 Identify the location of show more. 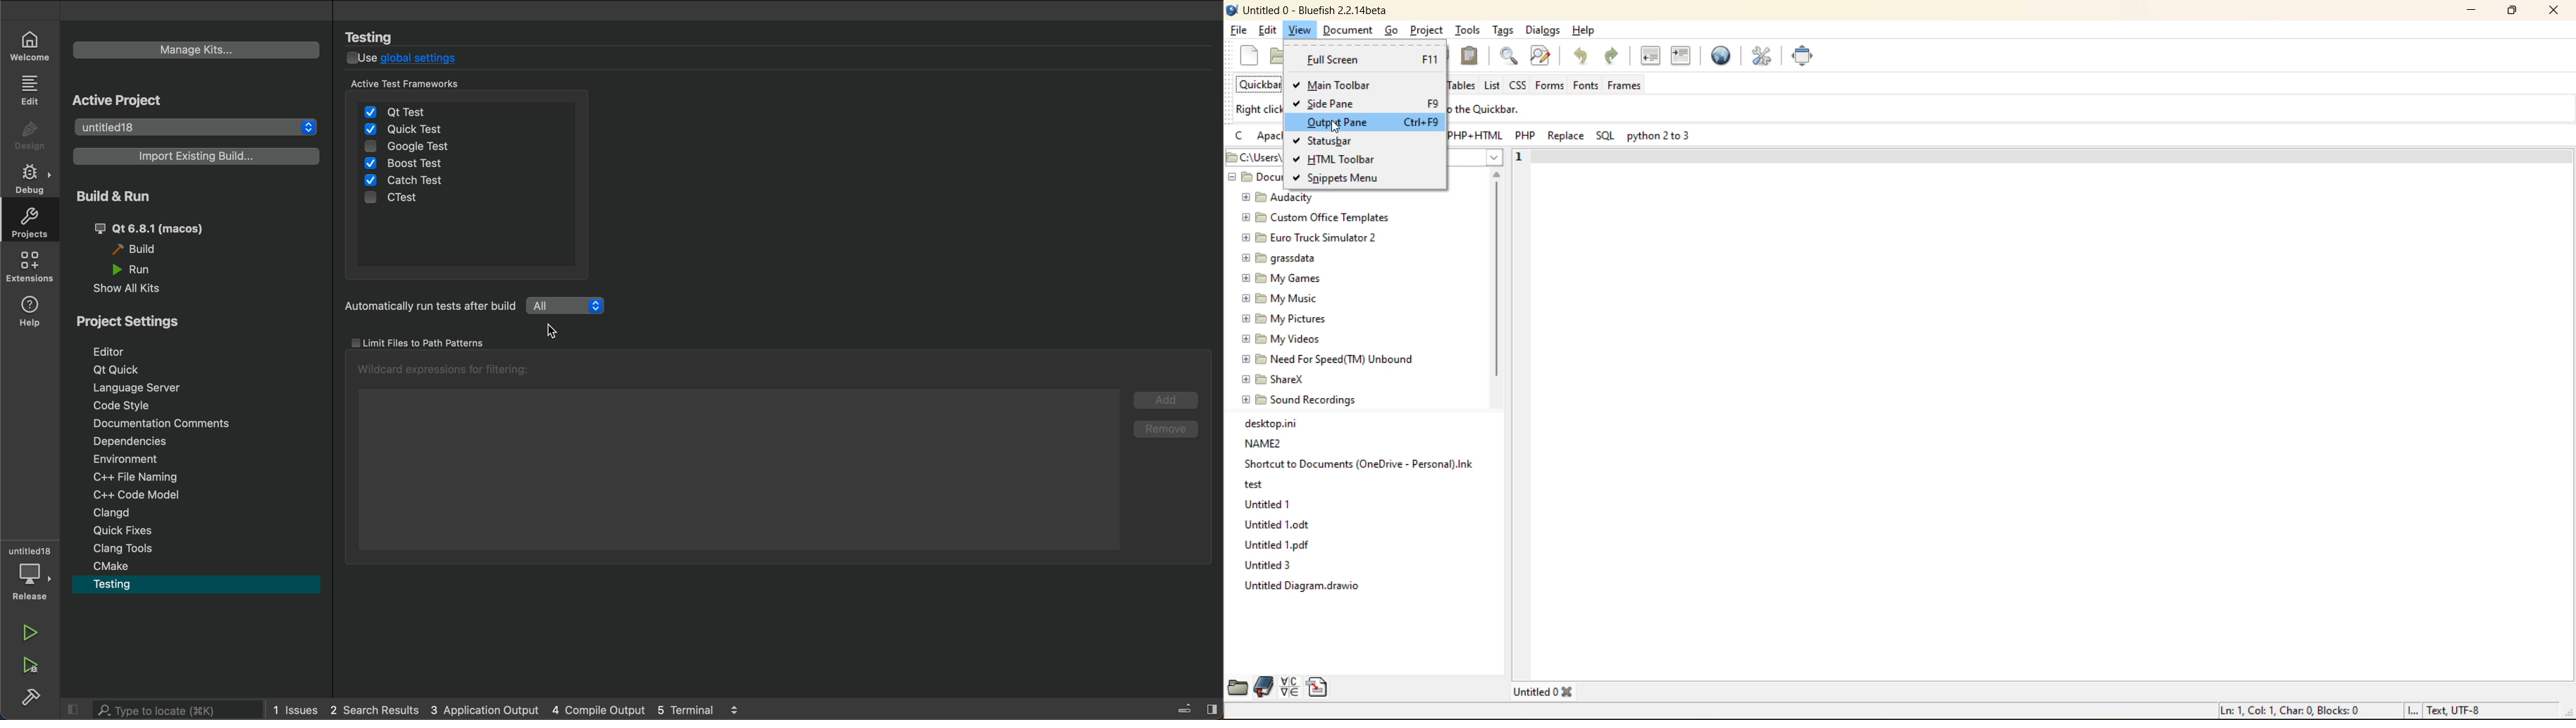
(1487, 161).